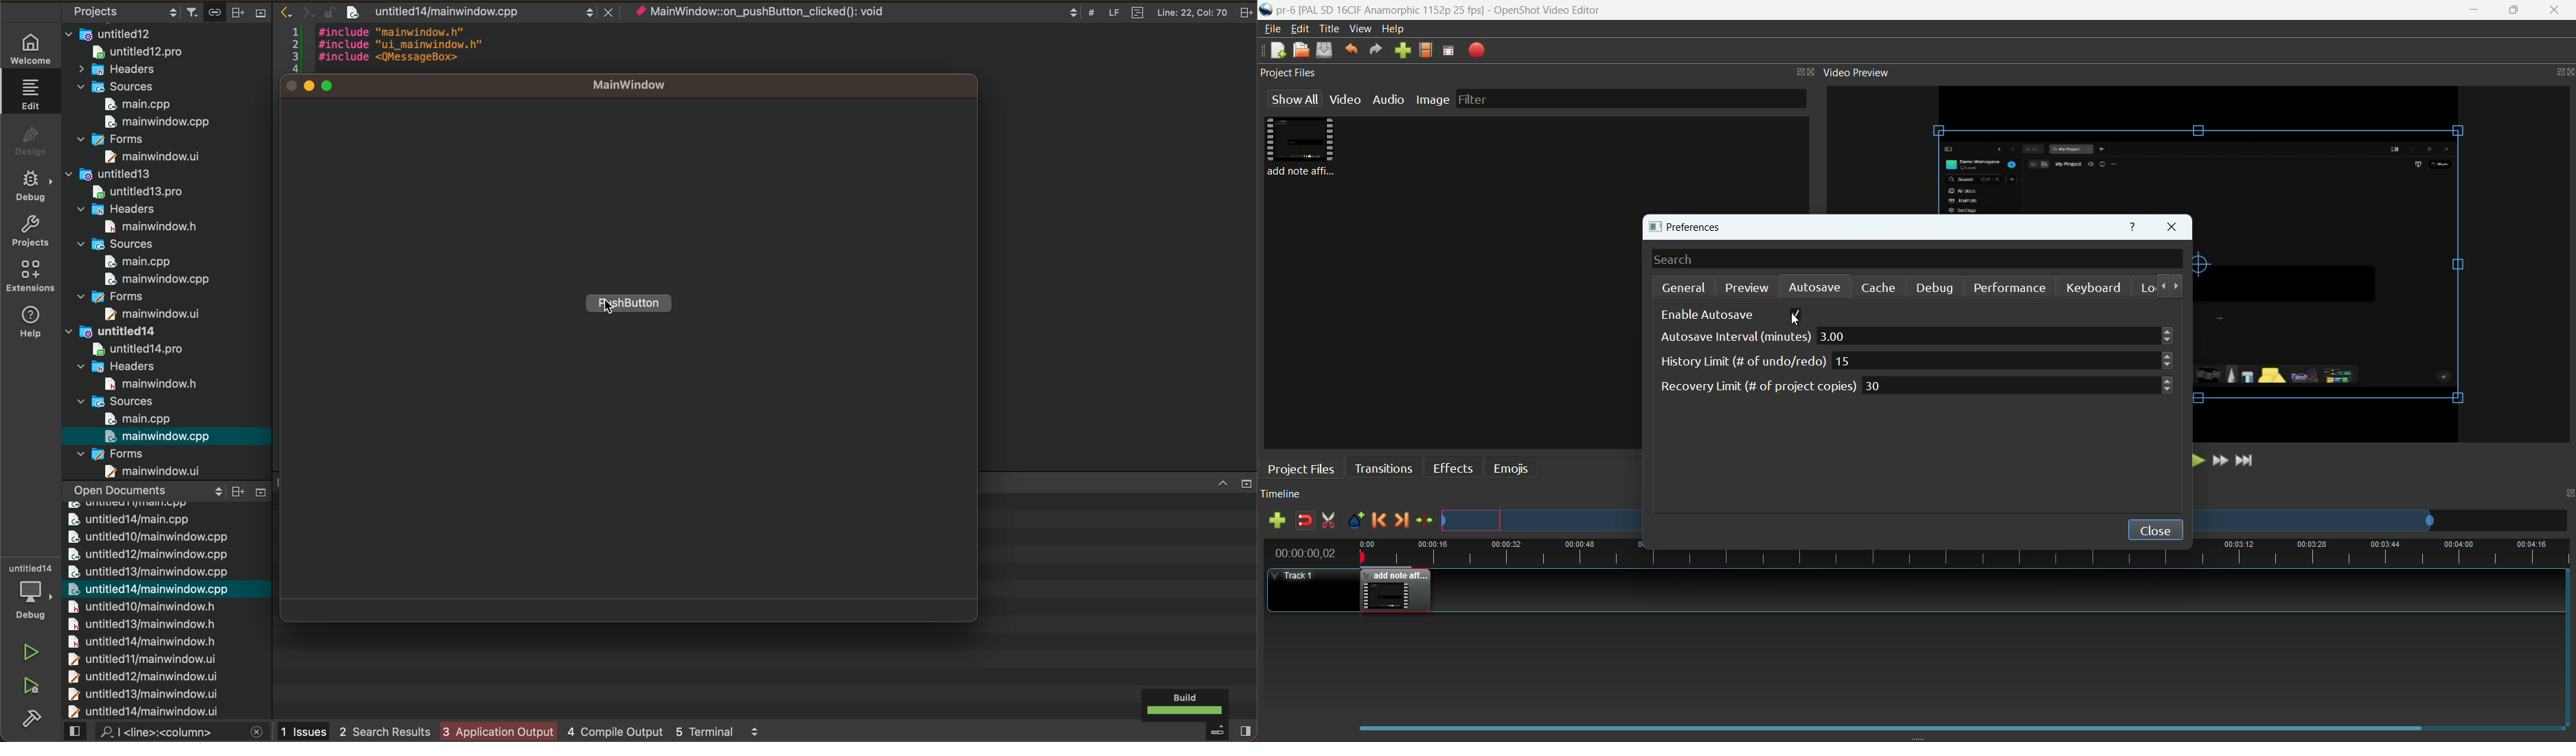 The height and width of the screenshot is (756, 2576). What do you see at coordinates (1453, 468) in the screenshot?
I see `effects` at bounding box center [1453, 468].